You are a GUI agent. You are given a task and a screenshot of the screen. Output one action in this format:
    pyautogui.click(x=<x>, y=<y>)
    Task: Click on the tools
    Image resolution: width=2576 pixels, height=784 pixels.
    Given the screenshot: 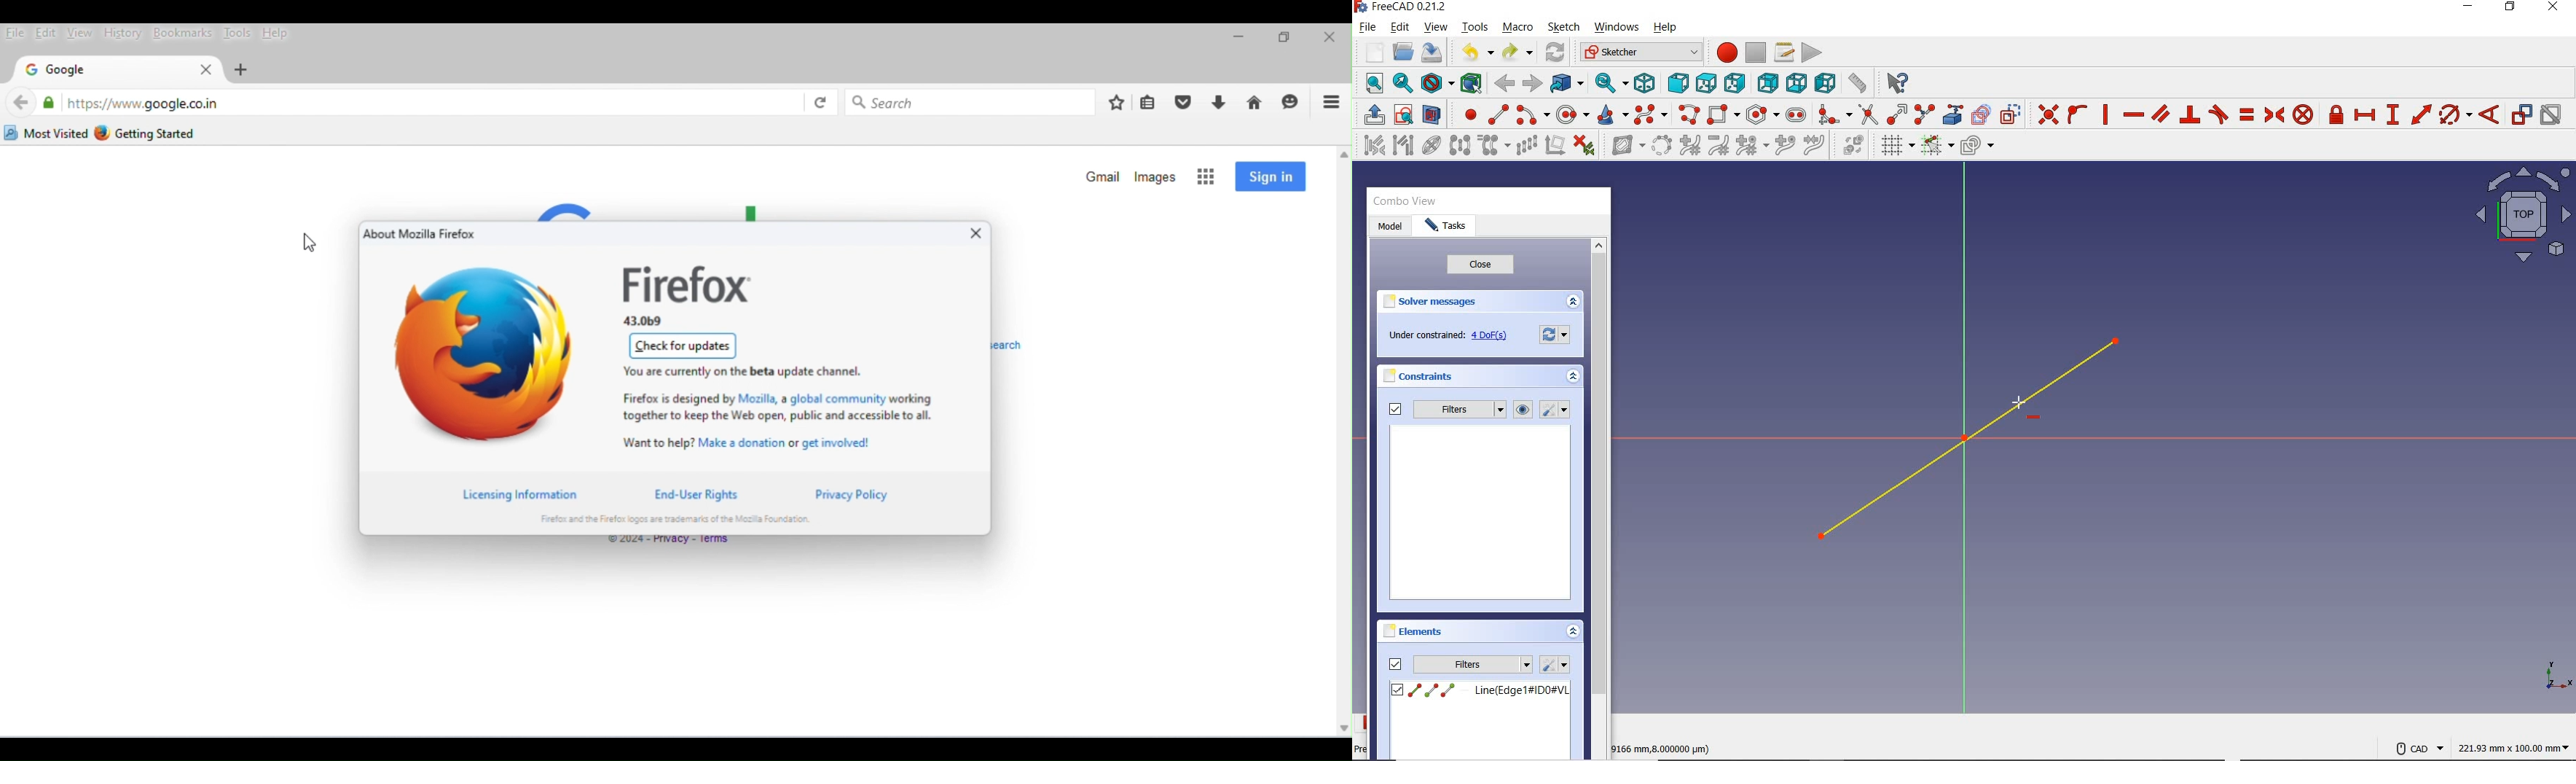 What is the action you would take?
    pyautogui.click(x=237, y=32)
    